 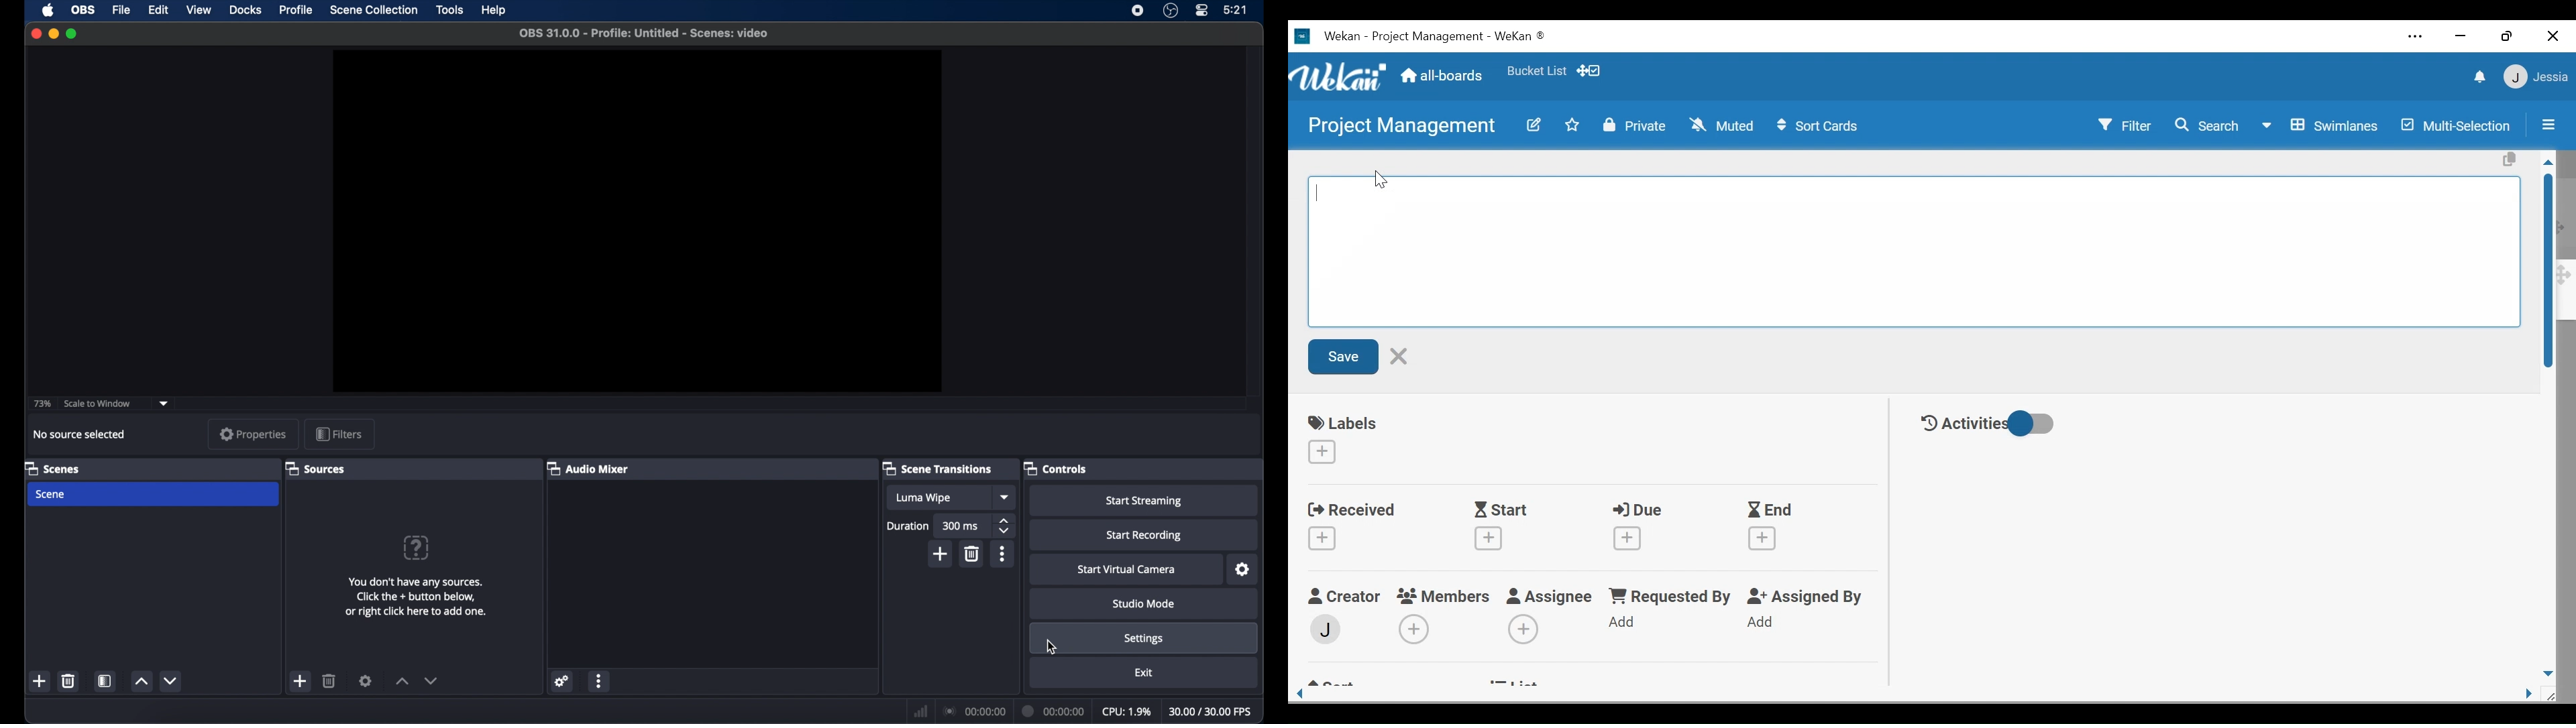 I want to click on Toggle favorites, so click(x=1572, y=125).